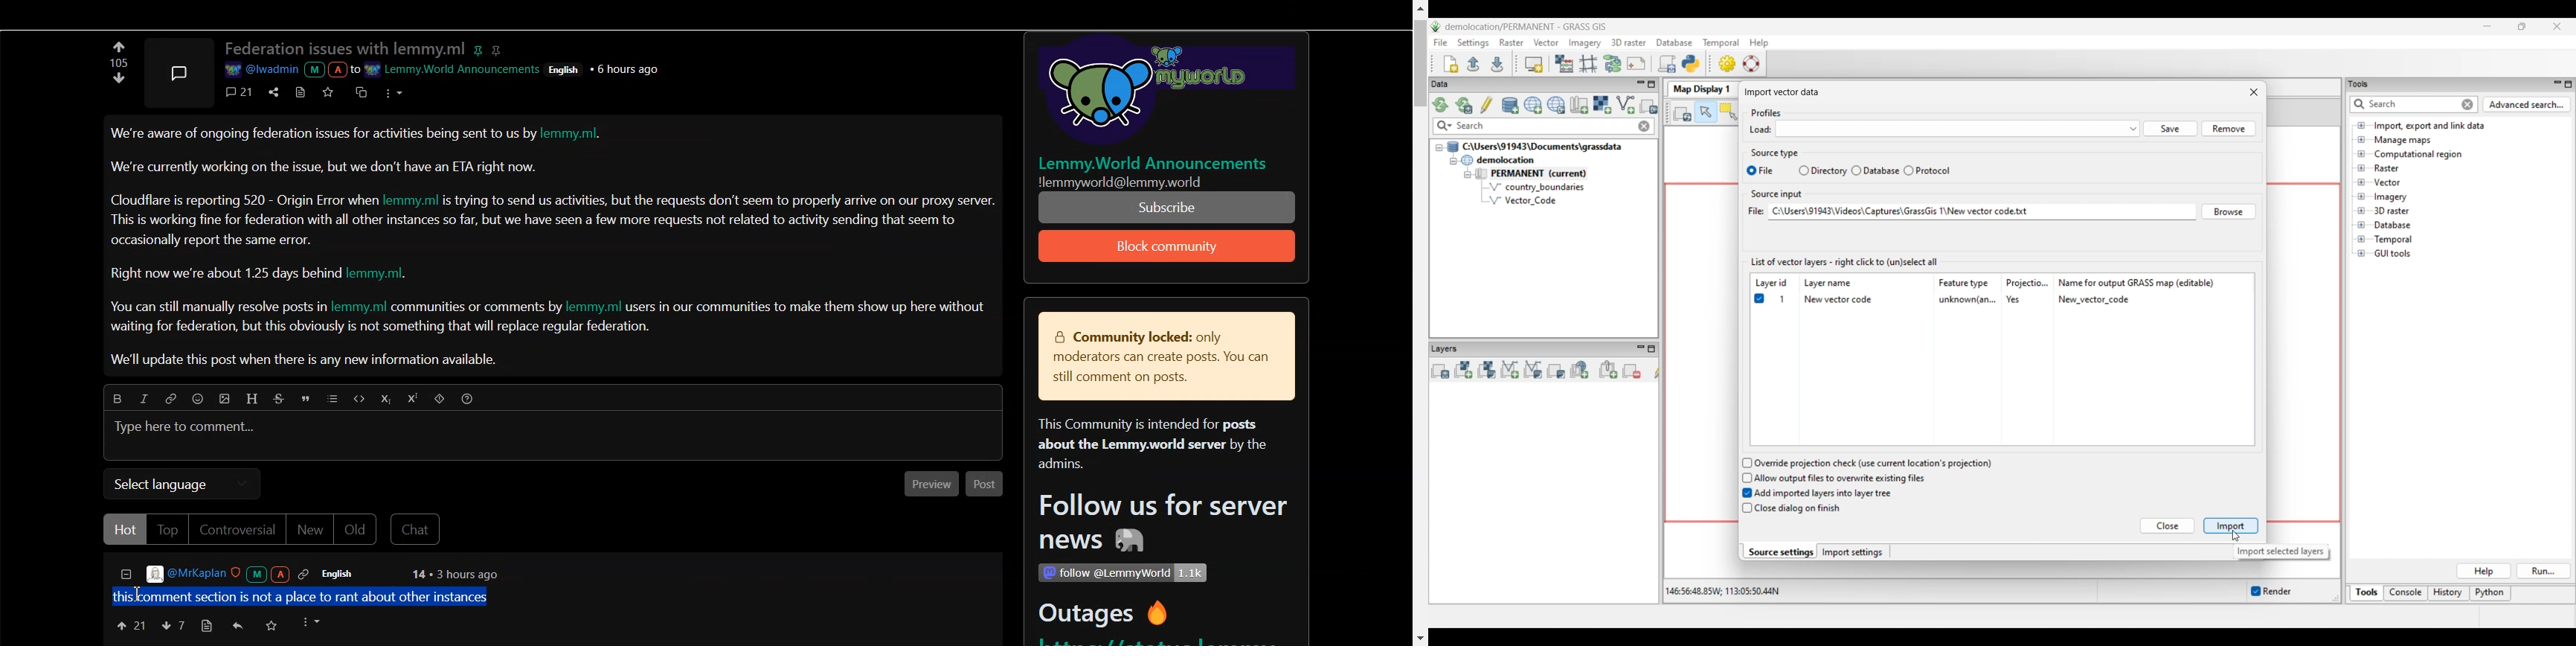  What do you see at coordinates (1157, 93) in the screenshot?
I see `` at bounding box center [1157, 93].